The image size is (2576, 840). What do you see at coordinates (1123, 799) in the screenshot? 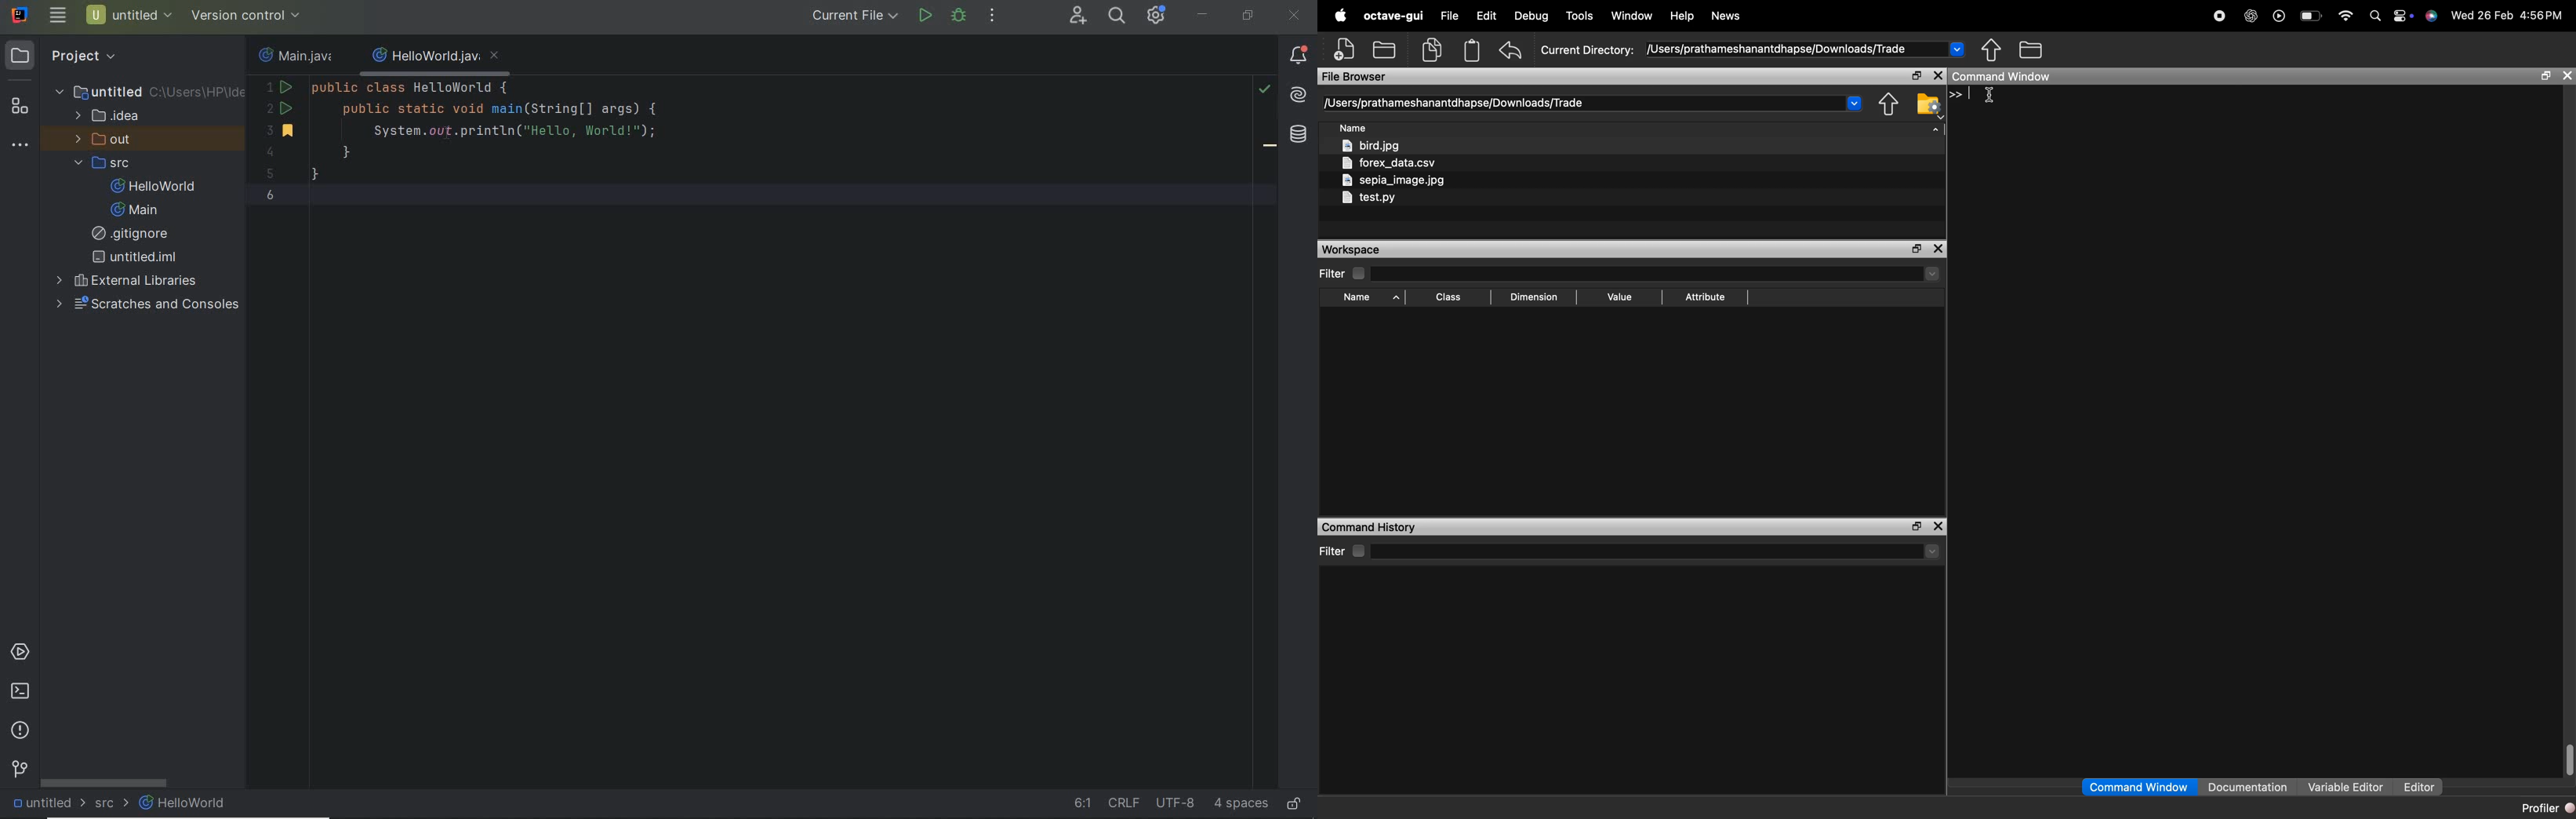
I see `CRLF(line separator)` at bounding box center [1123, 799].